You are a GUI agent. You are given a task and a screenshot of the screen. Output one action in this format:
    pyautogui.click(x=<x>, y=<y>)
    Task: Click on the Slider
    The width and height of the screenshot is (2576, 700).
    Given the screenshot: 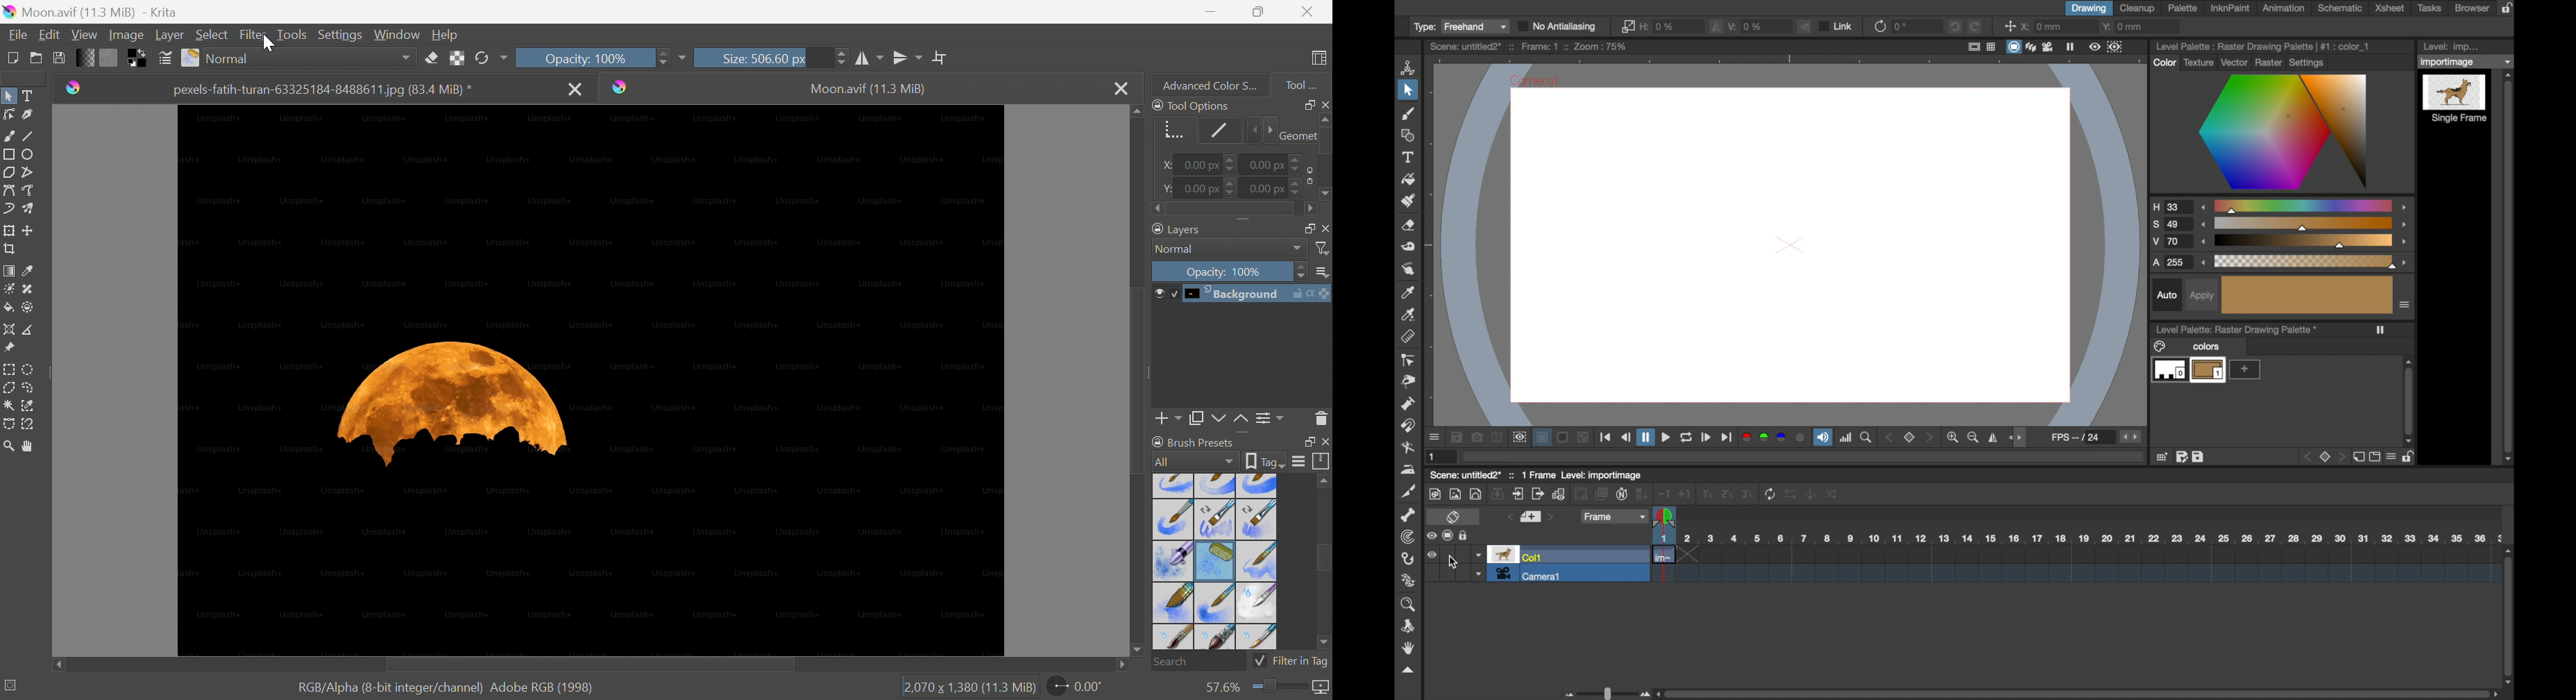 What is the action you would take?
    pyautogui.click(x=1281, y=689)
    